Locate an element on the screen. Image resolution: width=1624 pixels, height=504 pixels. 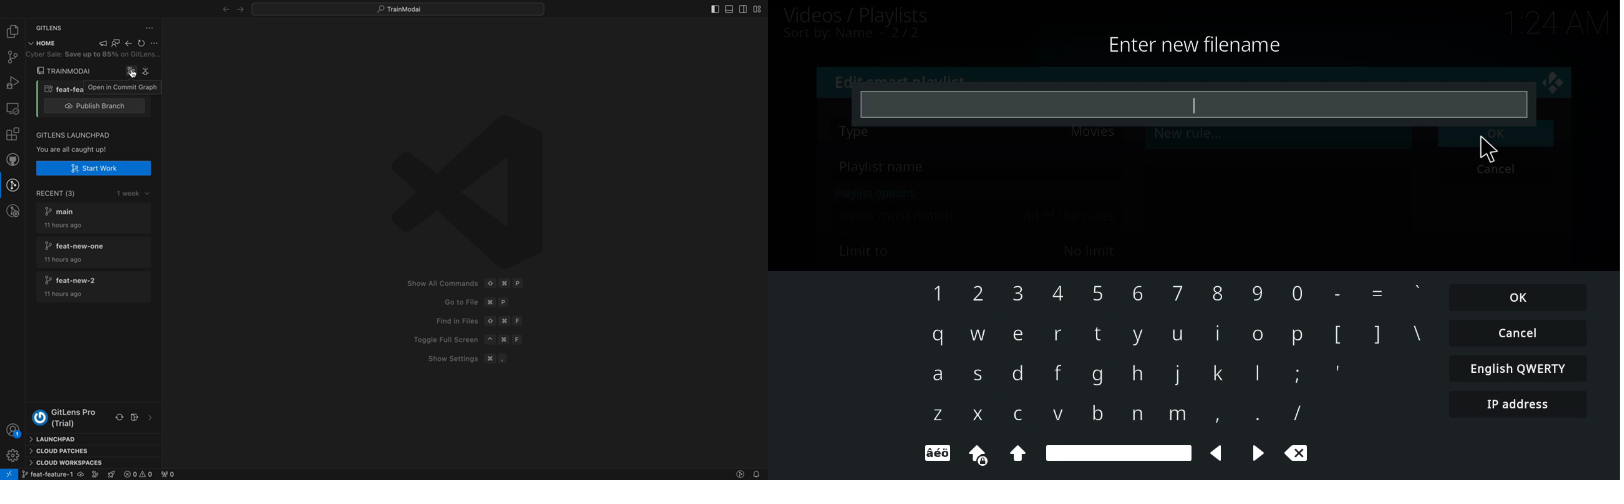
= is located at coordinates (1376, 293).